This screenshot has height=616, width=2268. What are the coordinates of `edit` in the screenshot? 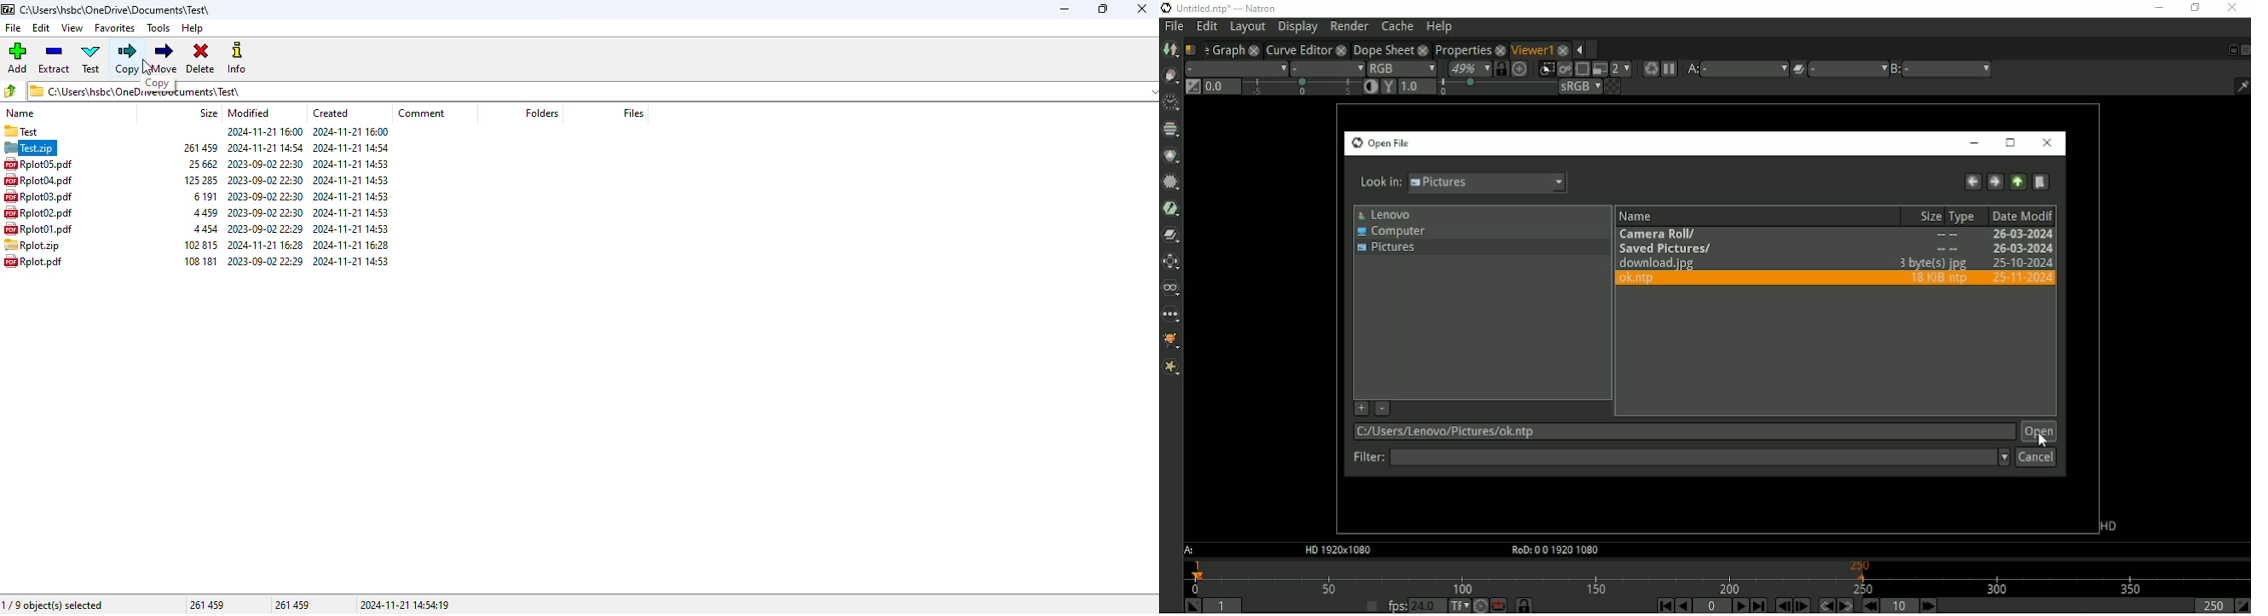 It's located at (41, 27).